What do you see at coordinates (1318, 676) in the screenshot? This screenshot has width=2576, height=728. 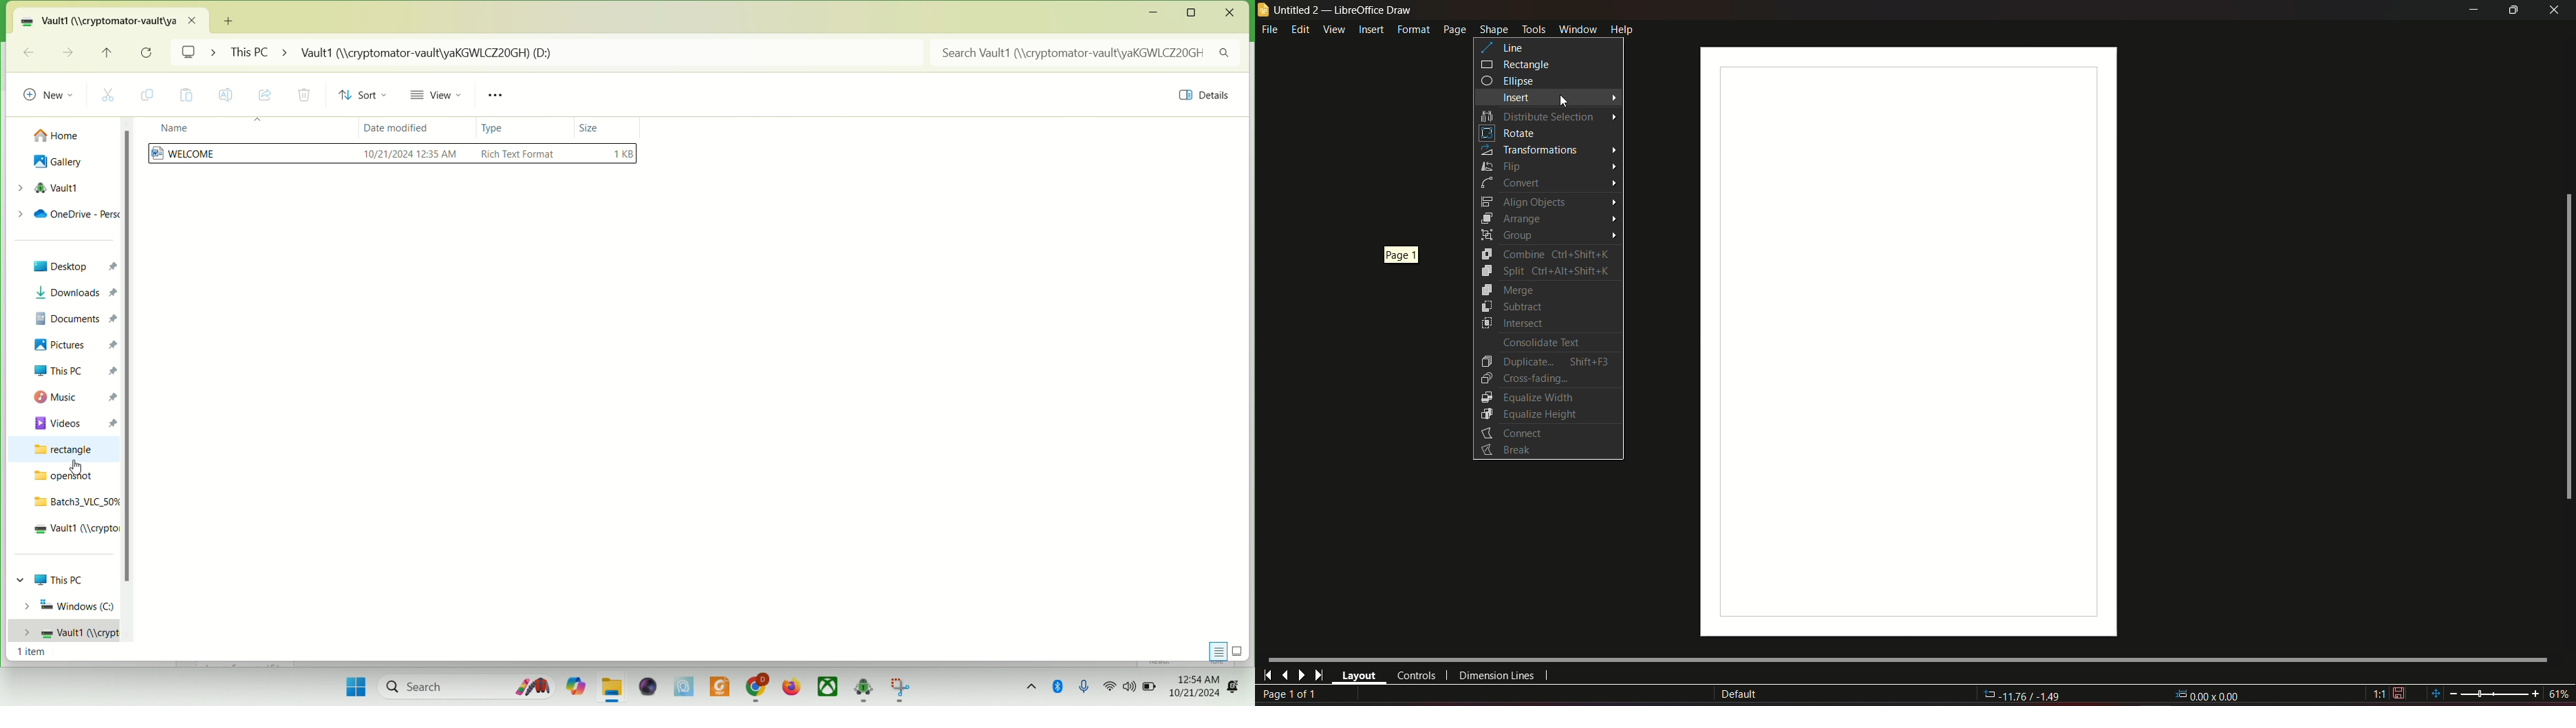 I see `last page` at bounding box center [1318, 676].